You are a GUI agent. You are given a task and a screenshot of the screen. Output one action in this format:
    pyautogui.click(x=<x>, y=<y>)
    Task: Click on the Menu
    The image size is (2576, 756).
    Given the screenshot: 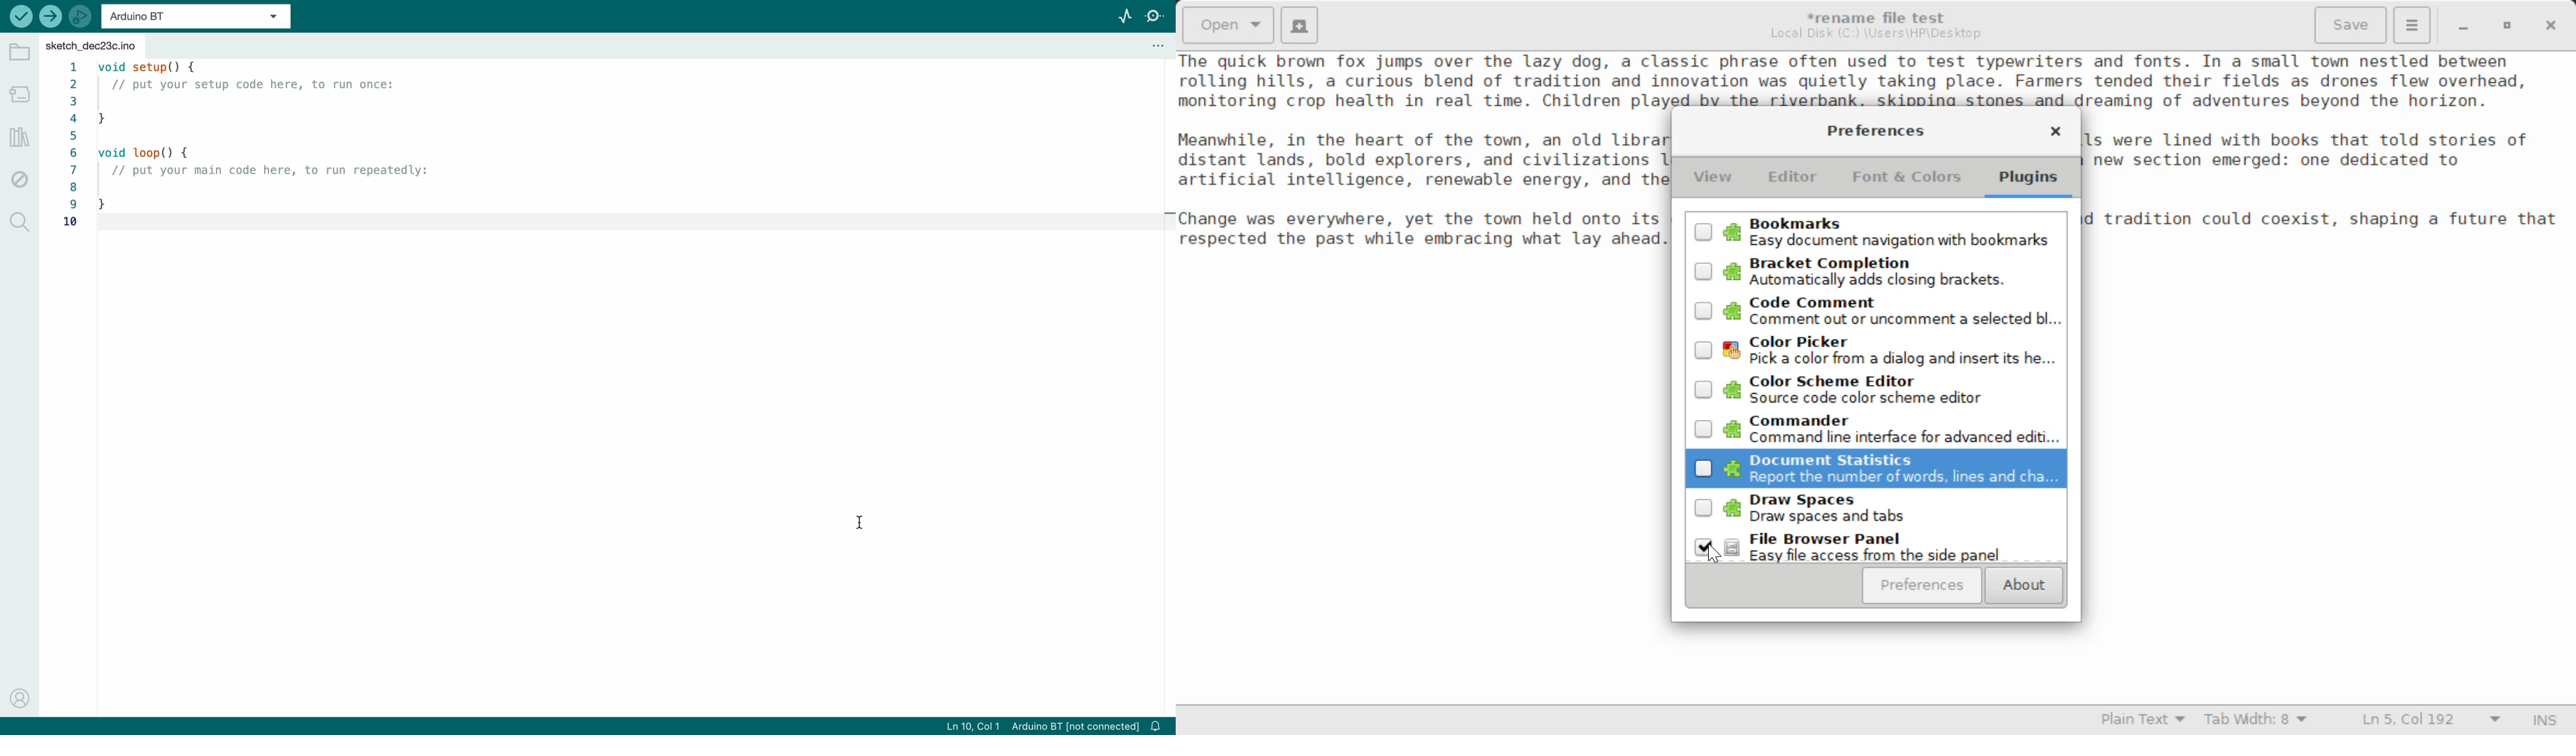 What is the action you would take?
    pyautogui.click(x=2411, y=23)
    